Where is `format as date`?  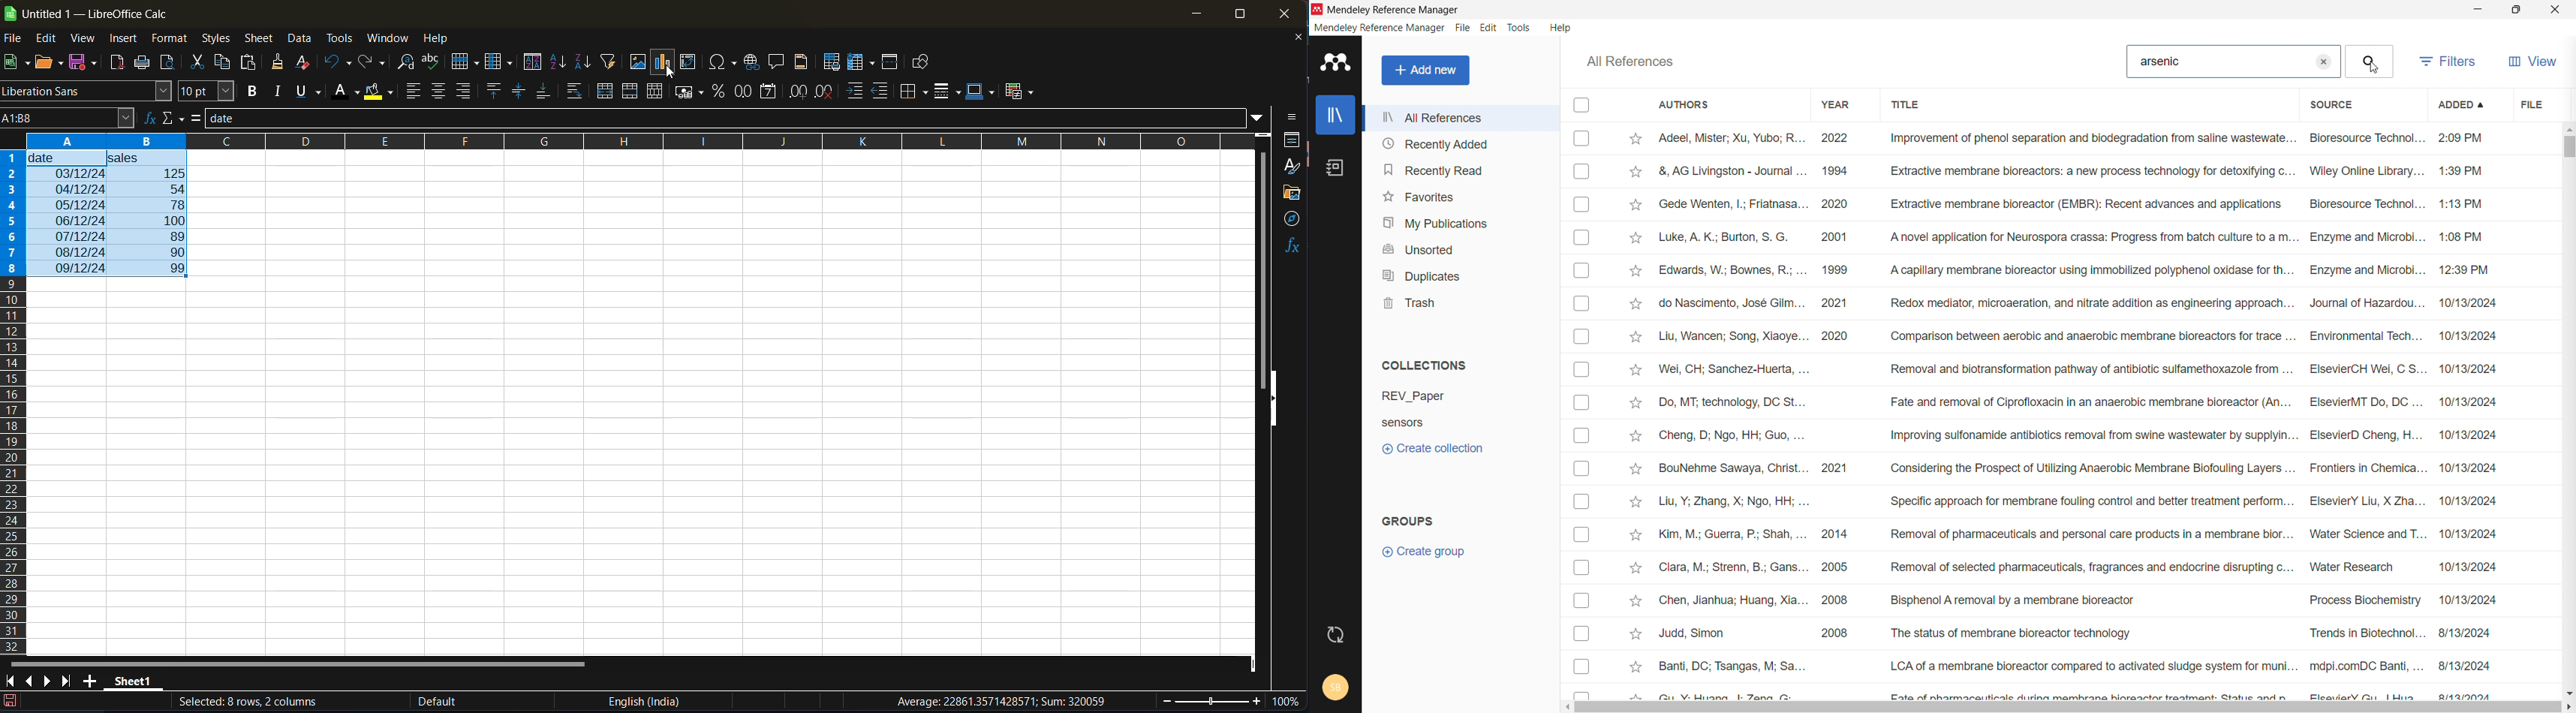 format as date is located at coordinates (772, 92).